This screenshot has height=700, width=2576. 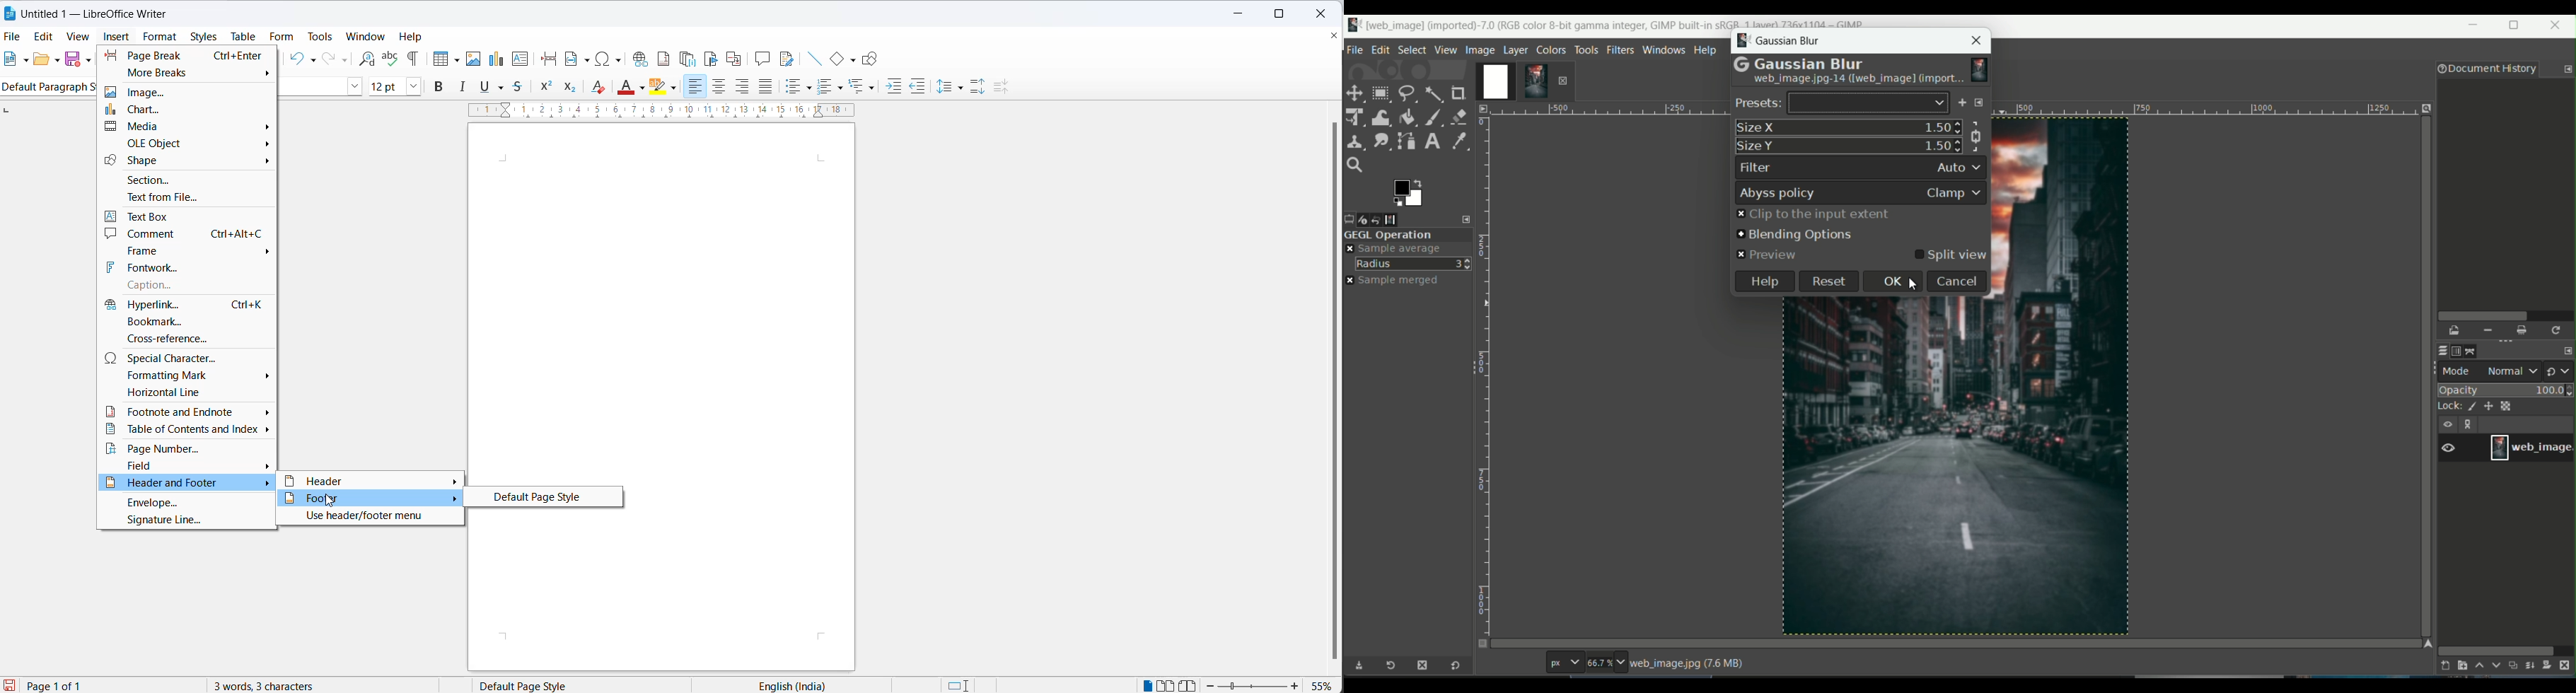 What do you see at coordinates (854, 62) in the screenshot?
I see `basic shapes options` at bounding box center [854, 62].